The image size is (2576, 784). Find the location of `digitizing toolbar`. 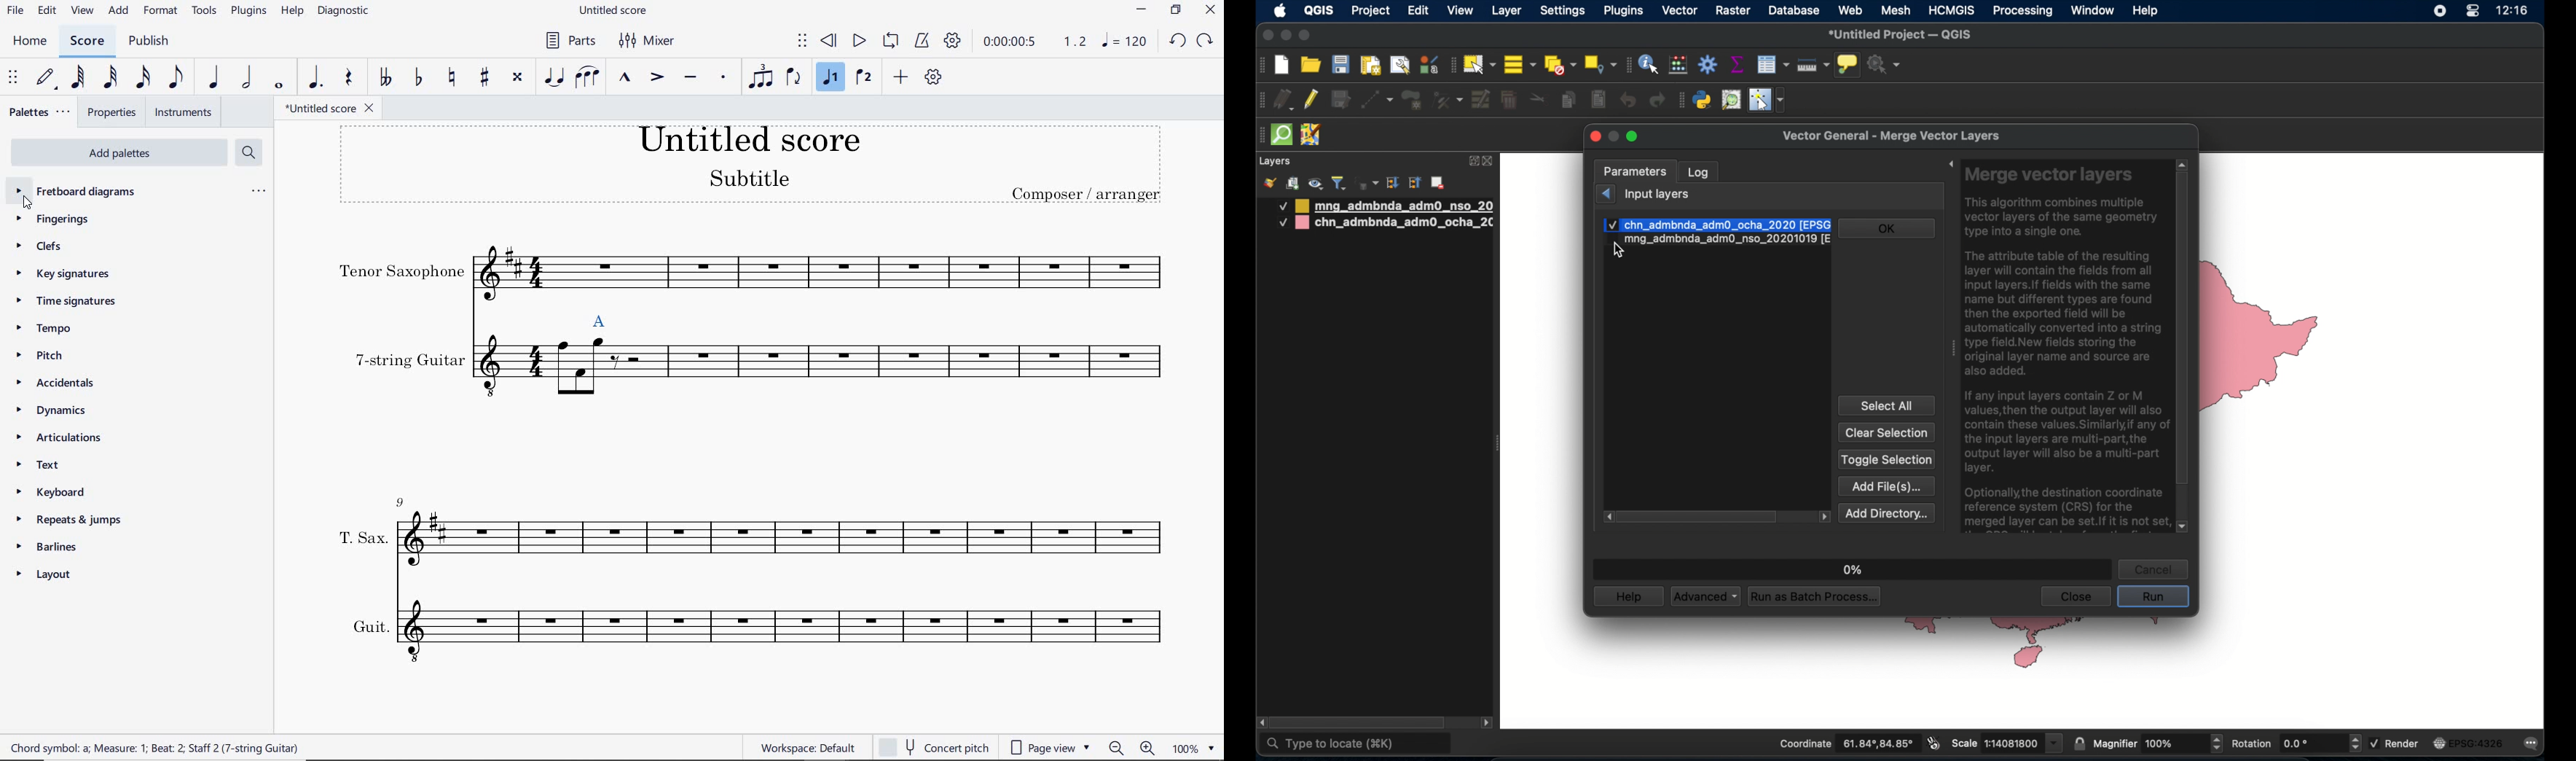

digitizing toolbar is located at coordinates (1263, 102).